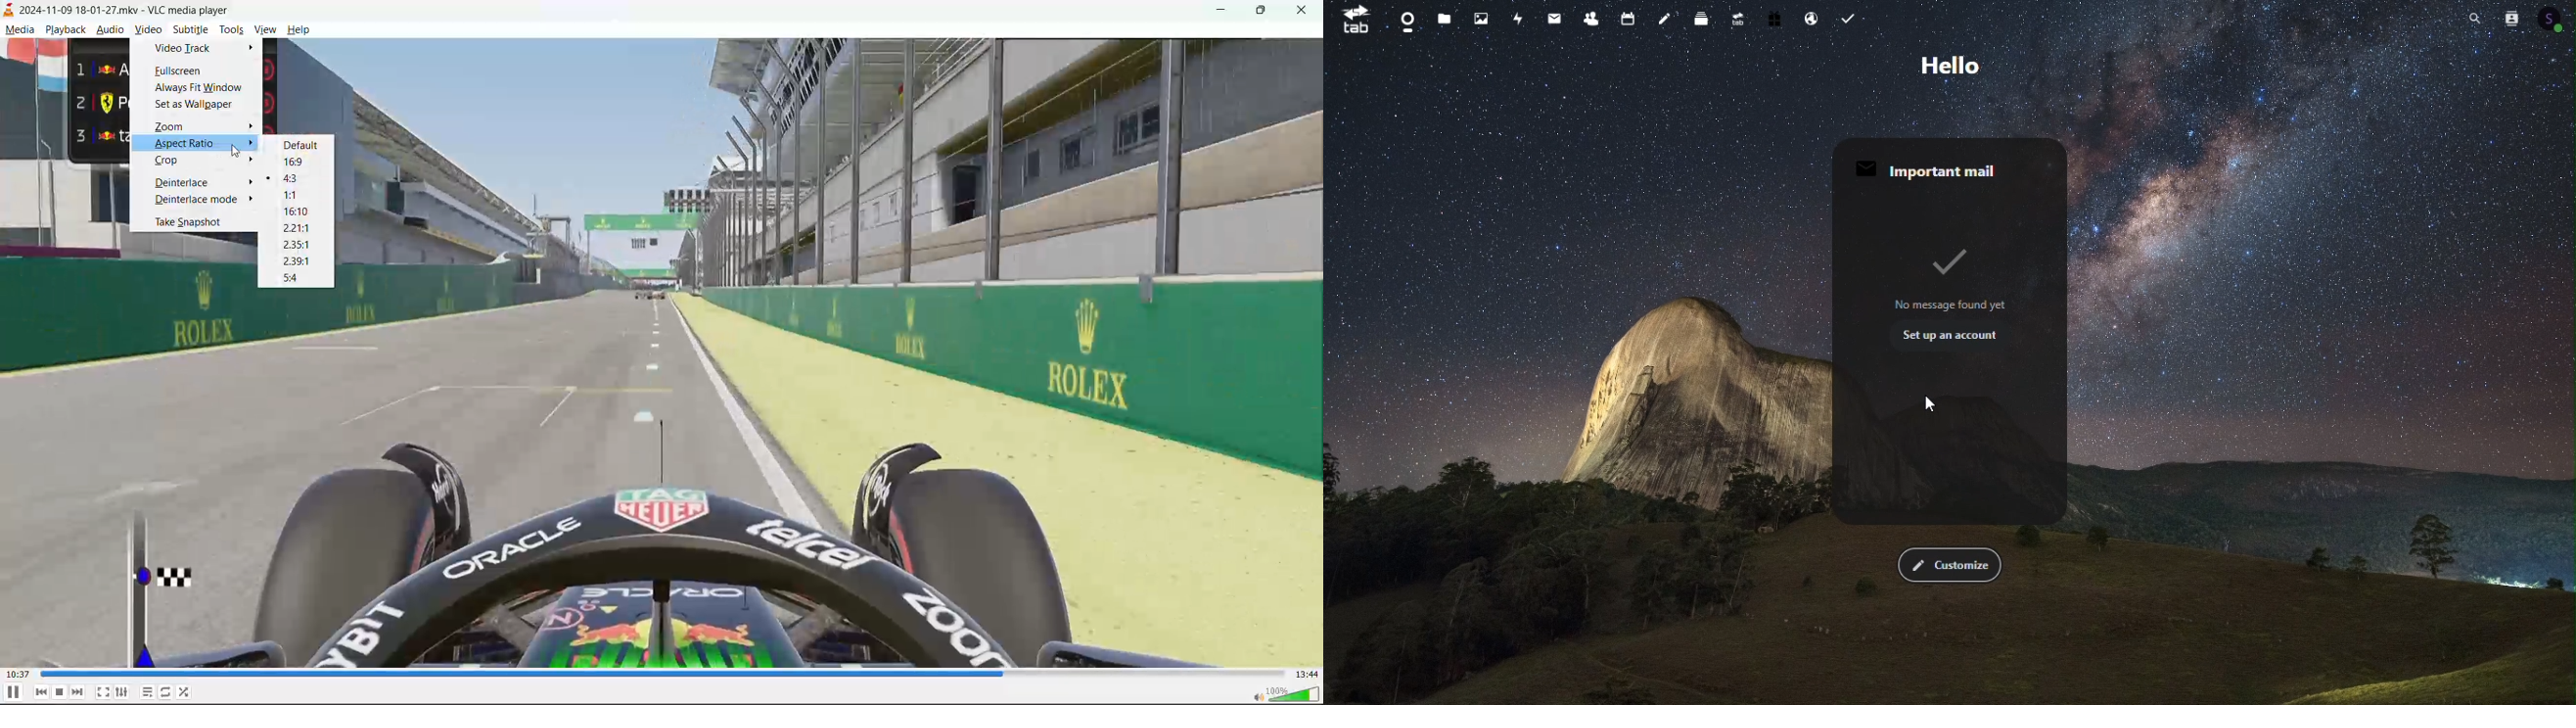  Describe the element at coordinates (1851, 19) in the screenshot. I see `Task` at that location.